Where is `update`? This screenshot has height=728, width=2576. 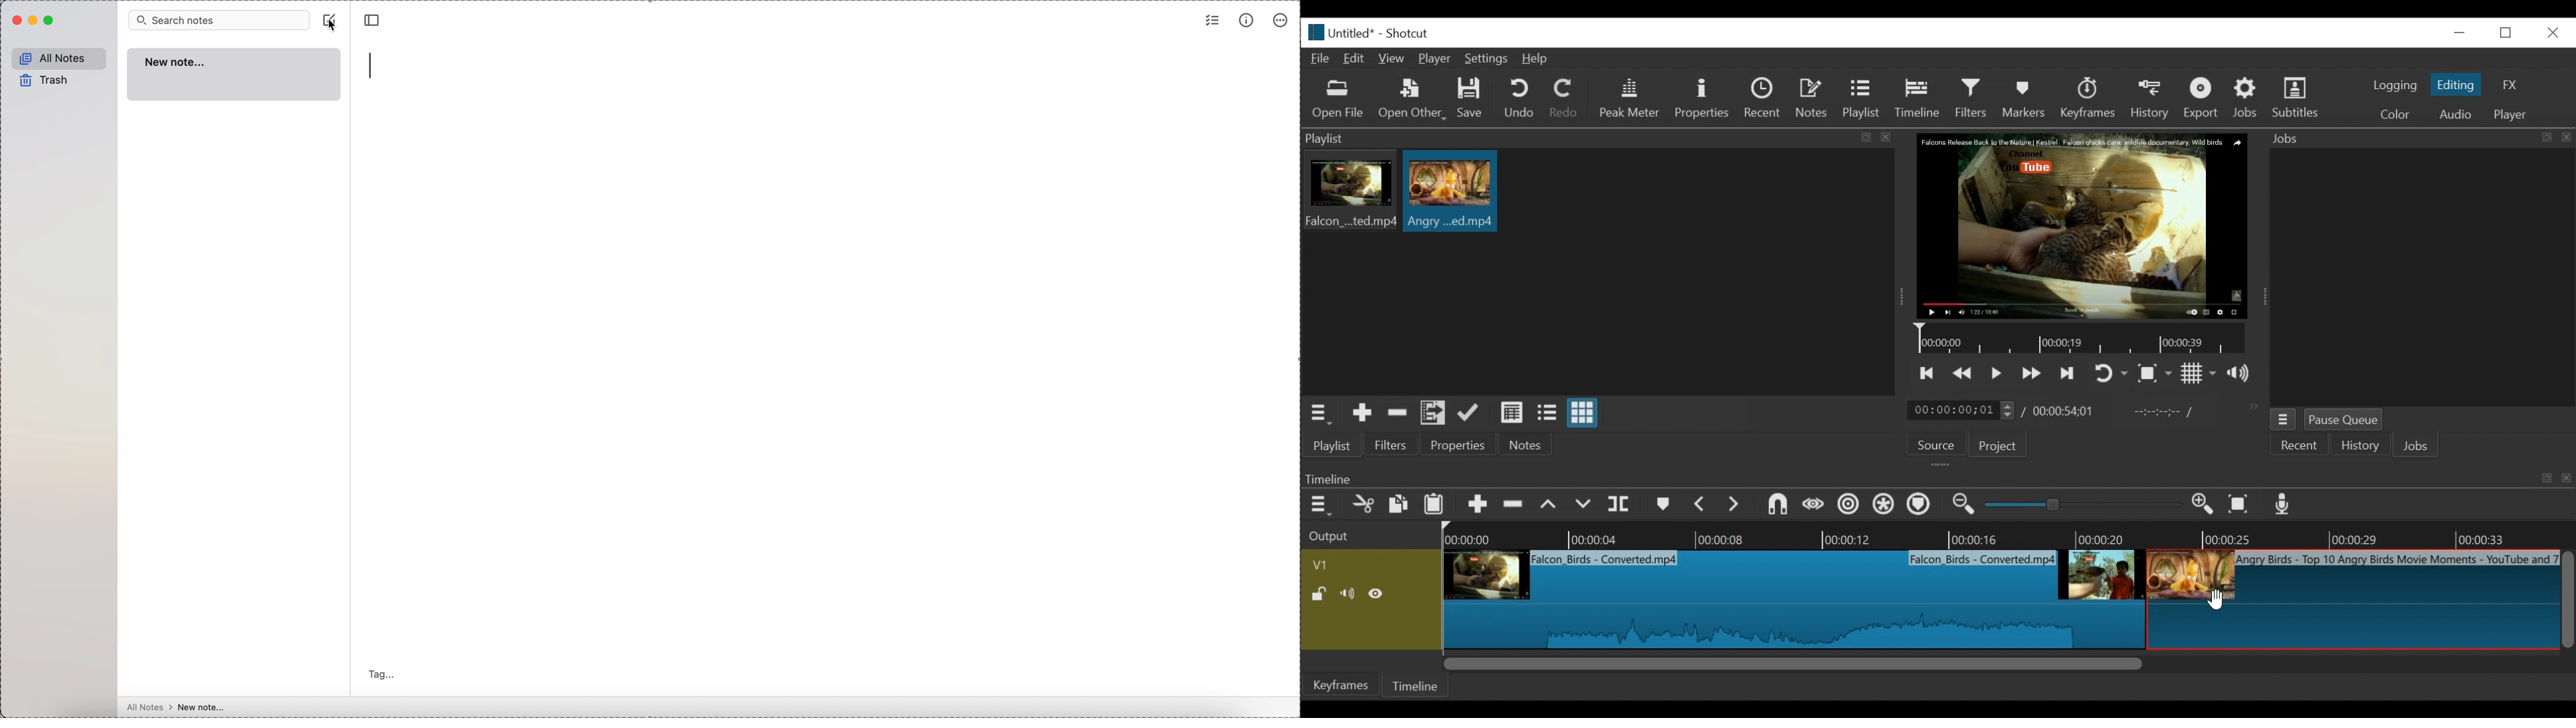
update is located at coordinates (1471, 416).